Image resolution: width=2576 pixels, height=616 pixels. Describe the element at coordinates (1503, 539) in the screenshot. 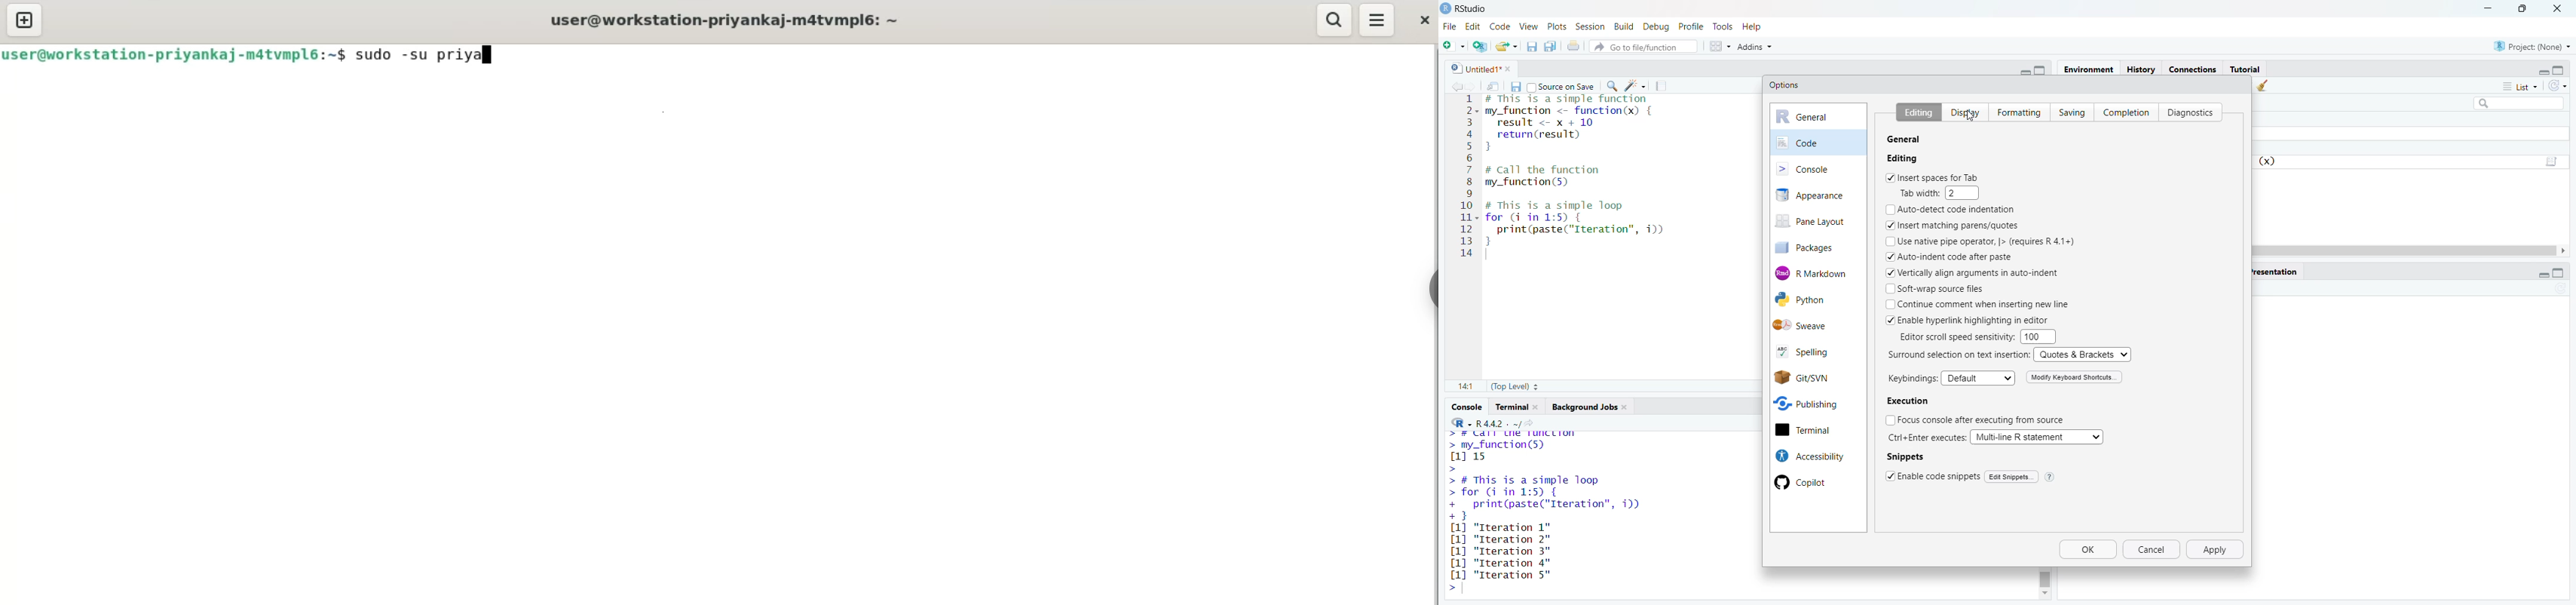

I see `[1] "Iteration 2"` at that location.